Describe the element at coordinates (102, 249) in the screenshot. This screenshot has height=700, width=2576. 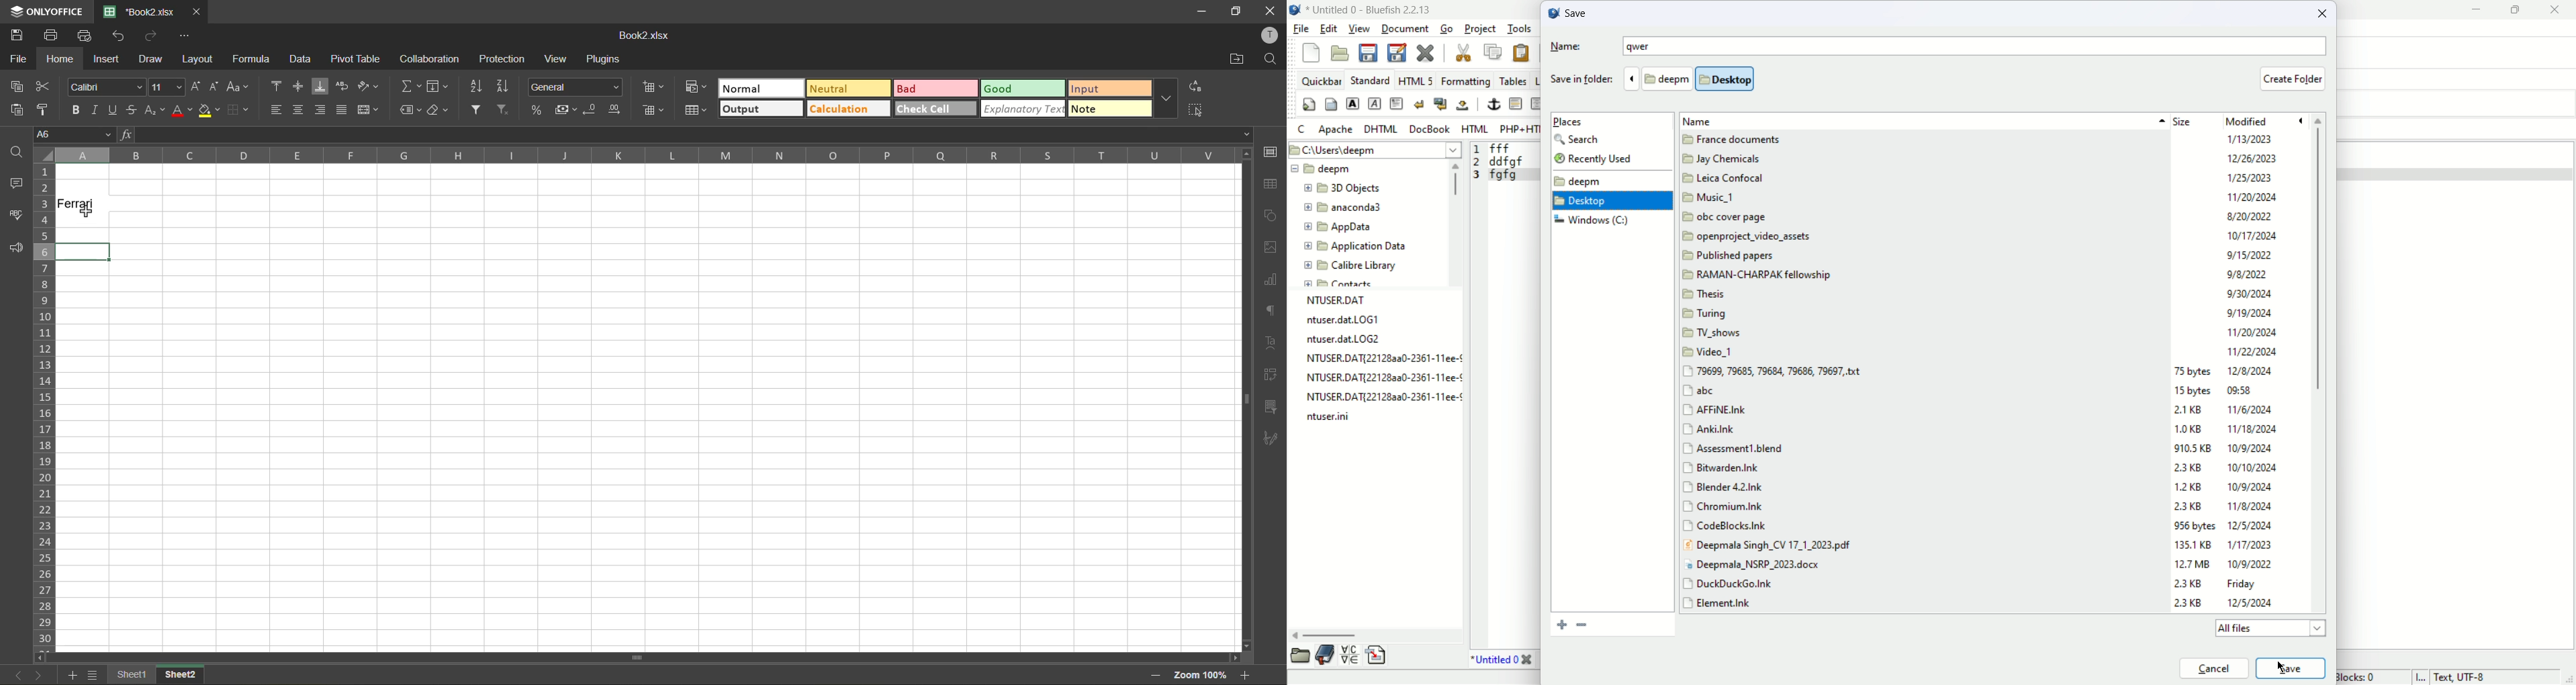
I see `selected box` at that location.